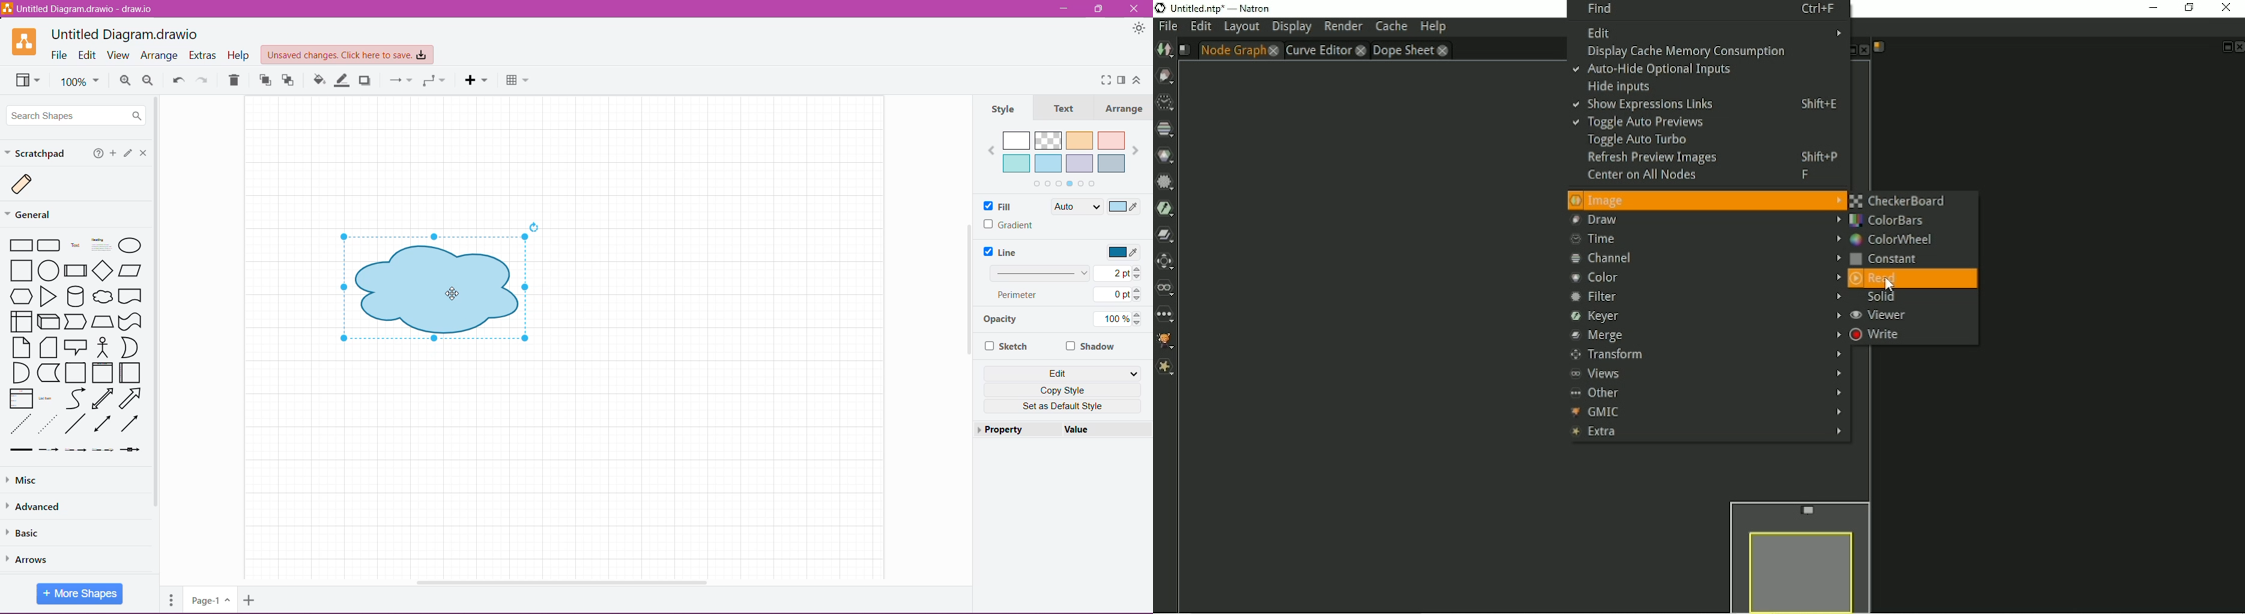 This screenshot has height=616, width=2268. What do you see at coordinates (99, 154) in the screenshot?
I see `Help` at bounding box center [99, 154].